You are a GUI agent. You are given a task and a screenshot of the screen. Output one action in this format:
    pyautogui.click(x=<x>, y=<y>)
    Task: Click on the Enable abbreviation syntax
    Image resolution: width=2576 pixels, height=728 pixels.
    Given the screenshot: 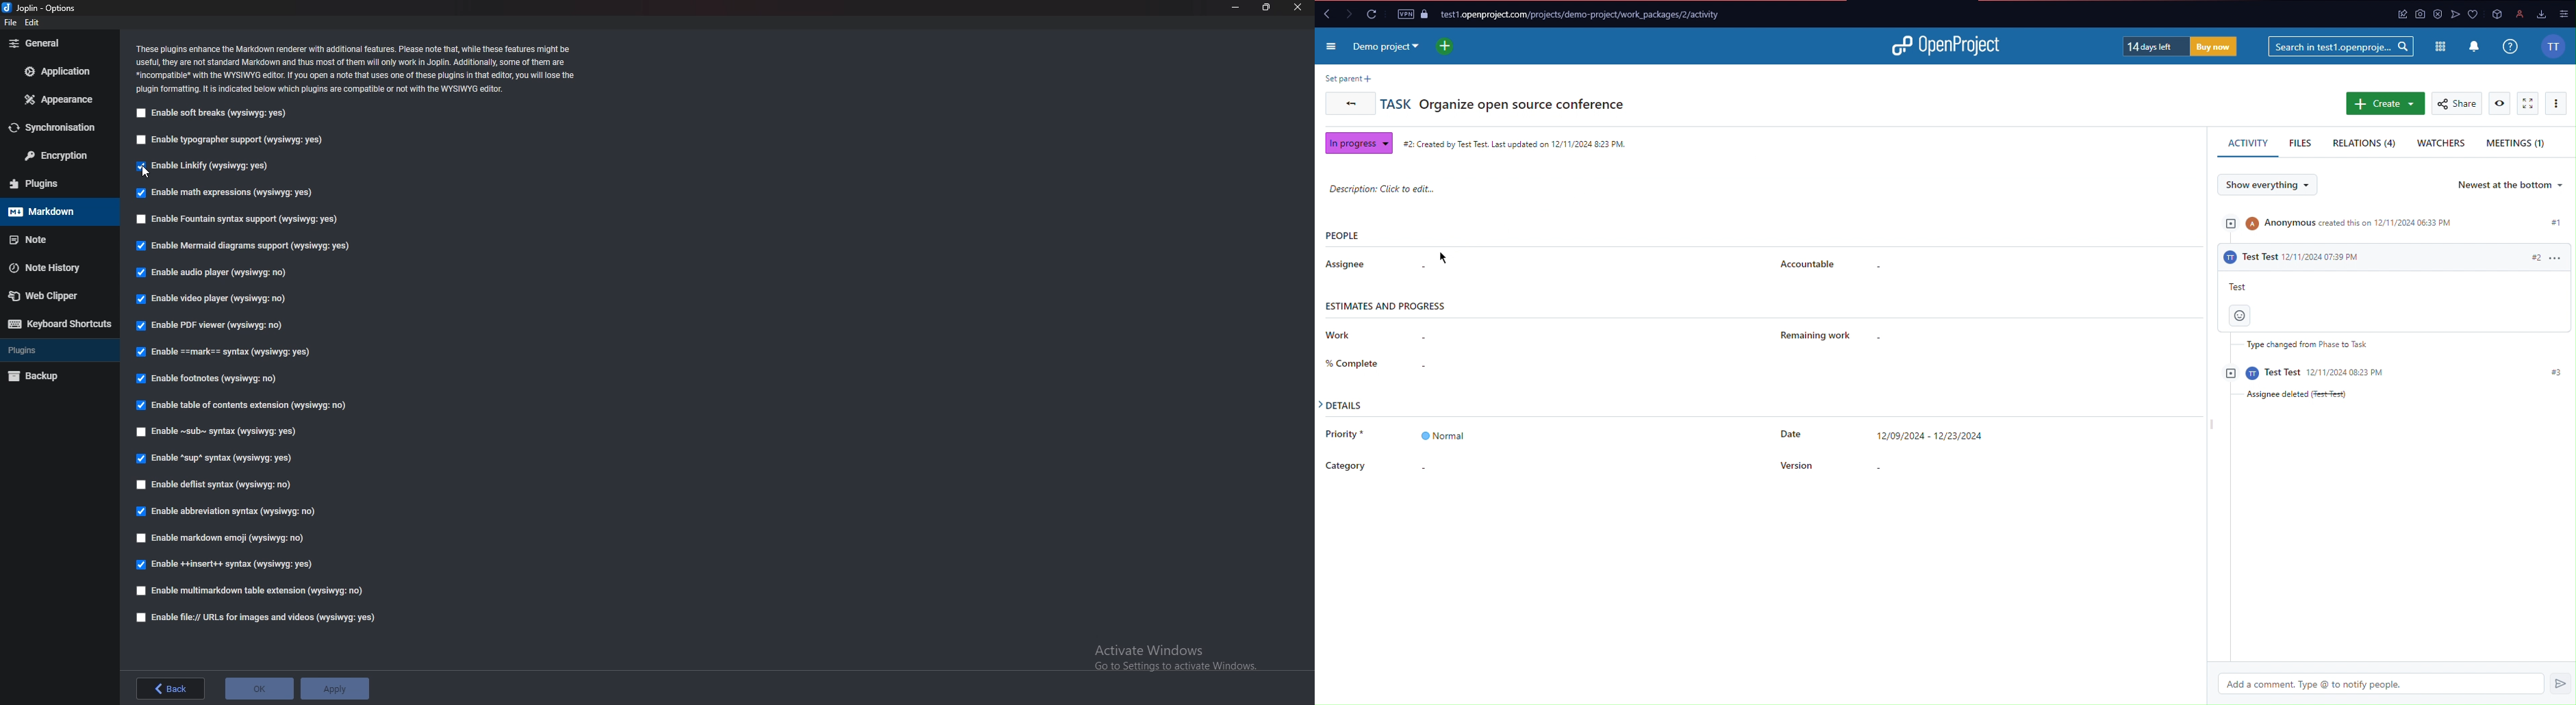 What is the action you would take?
    pyautogui.click(x=229, y=512)
    